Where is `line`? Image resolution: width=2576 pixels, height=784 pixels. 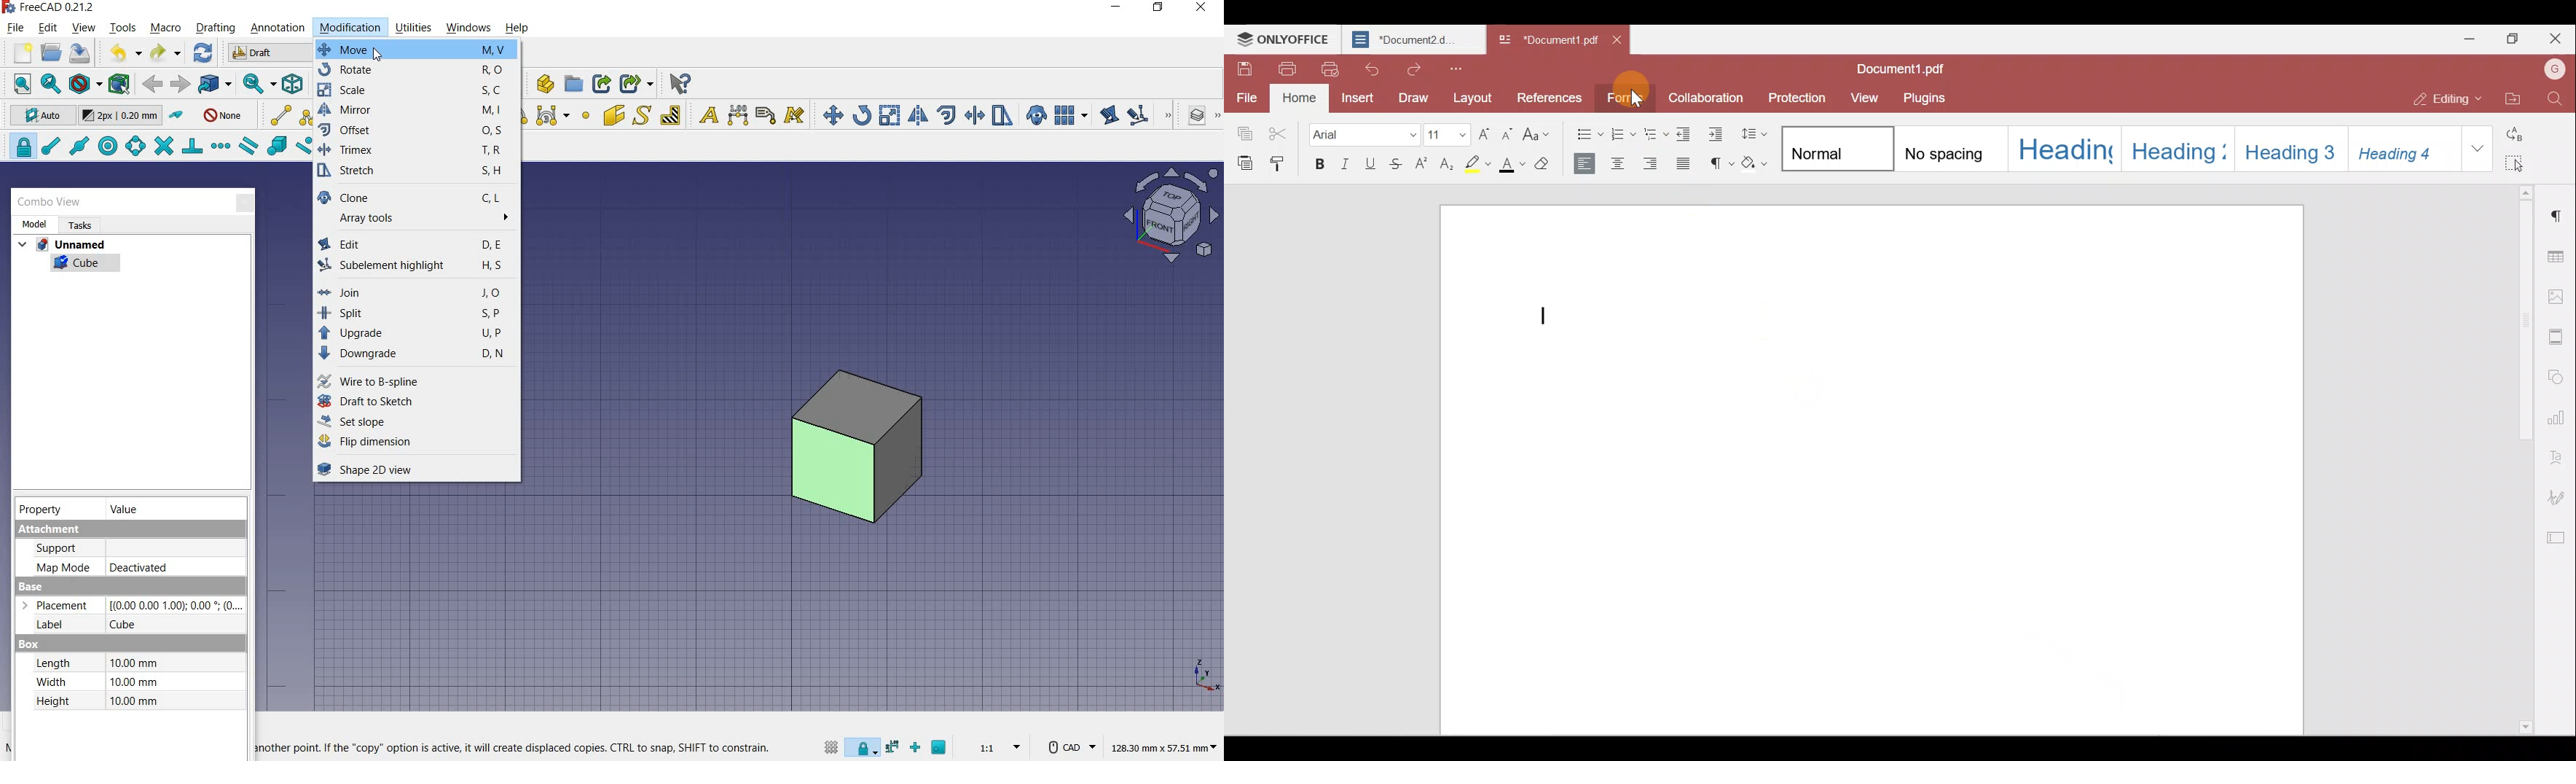
line is located at coordinates (277, 114).